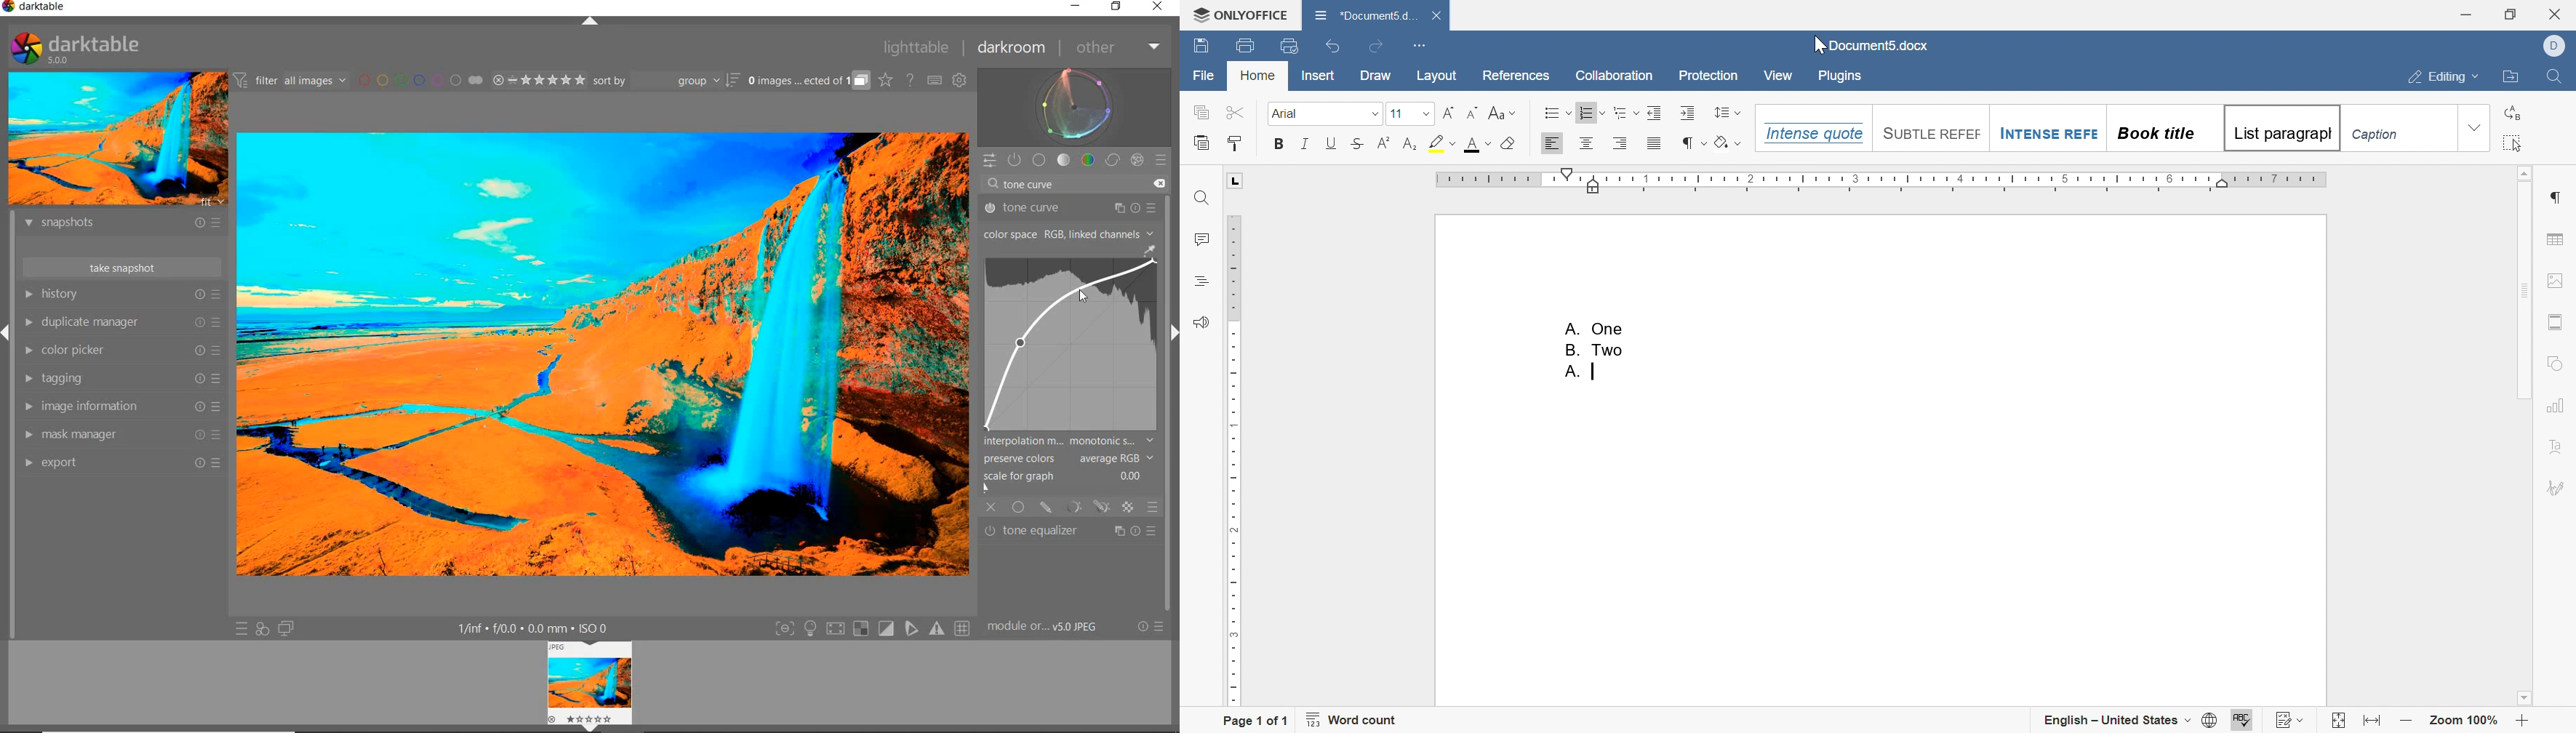  I want to click on fit to slide, so click(2338, 721).